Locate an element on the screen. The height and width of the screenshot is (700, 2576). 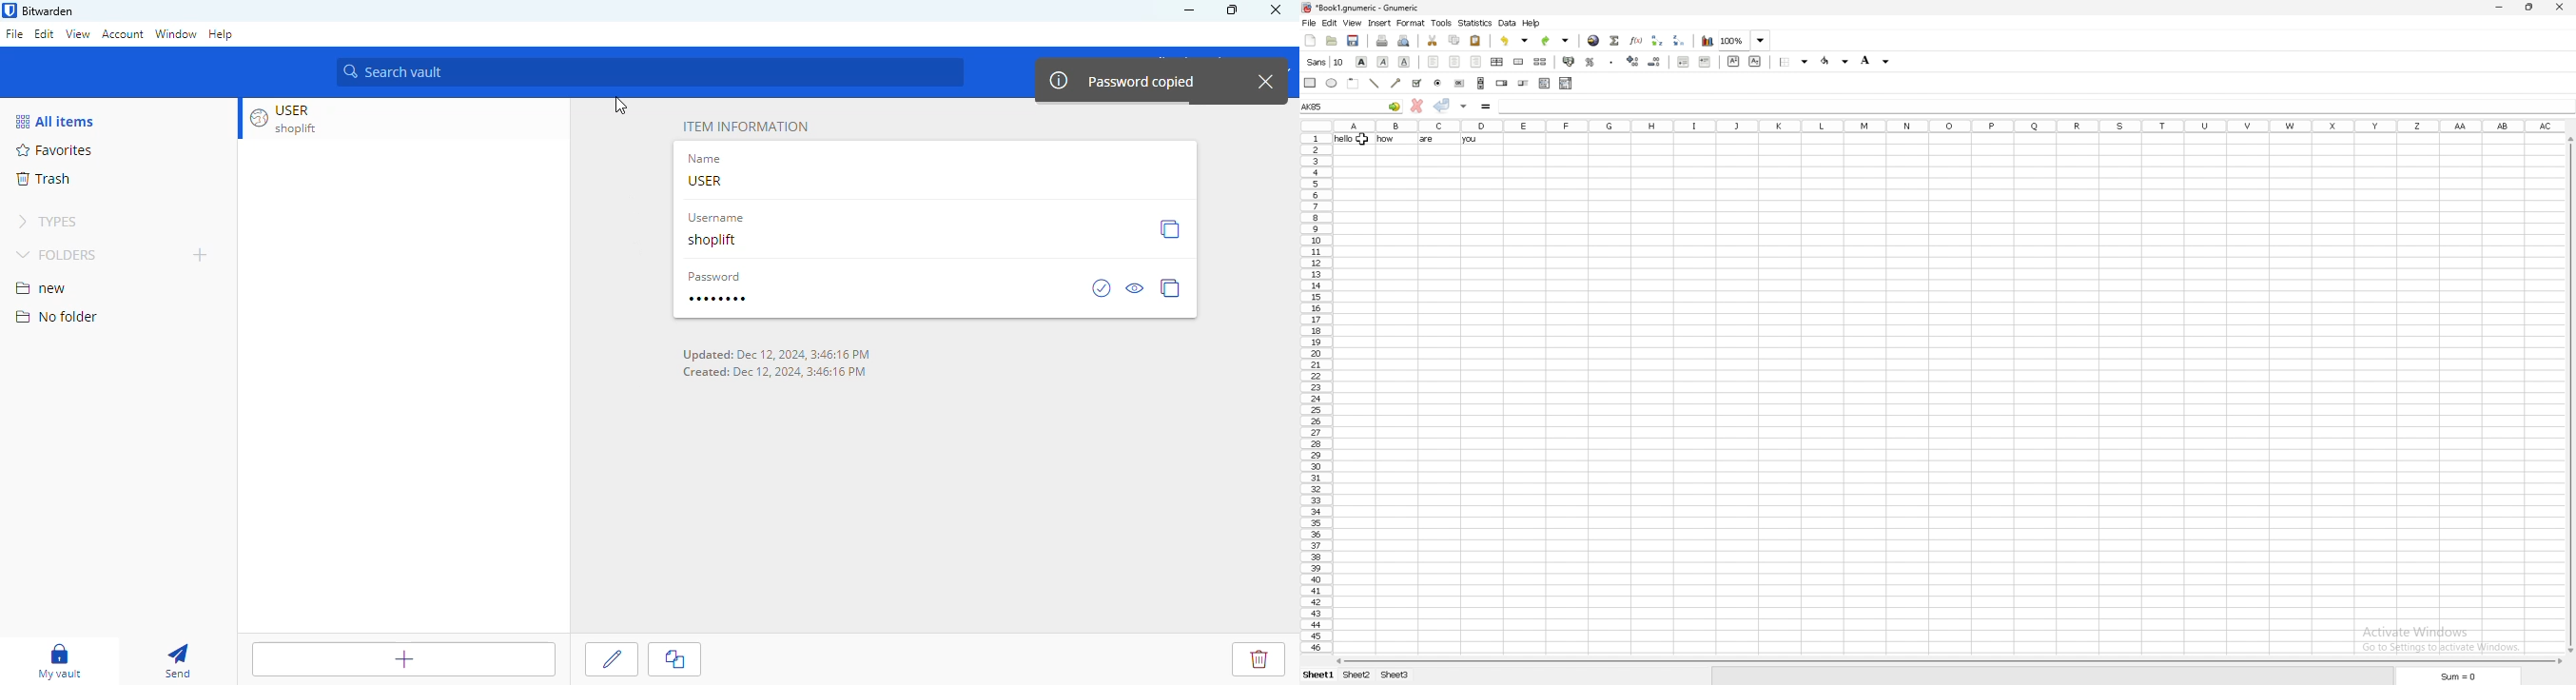
folders is located at coordinates (57, 256).